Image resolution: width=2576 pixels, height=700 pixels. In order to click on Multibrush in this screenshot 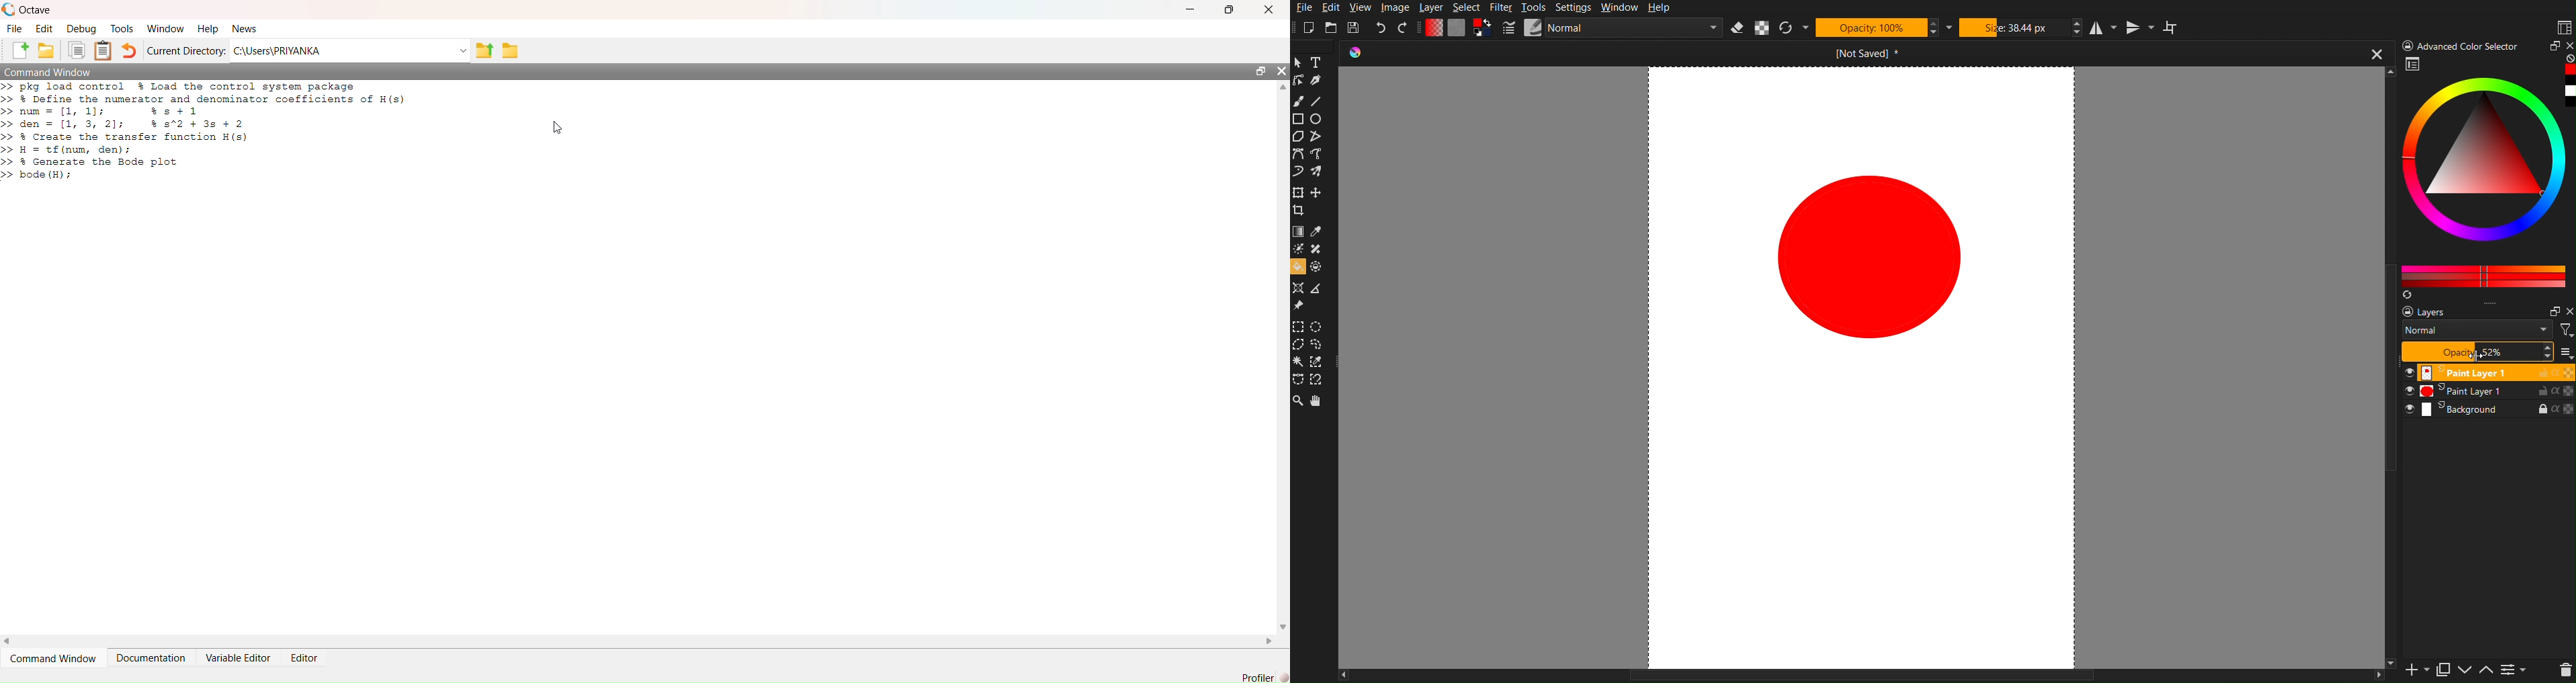, I will do `click(1317, 172)`.